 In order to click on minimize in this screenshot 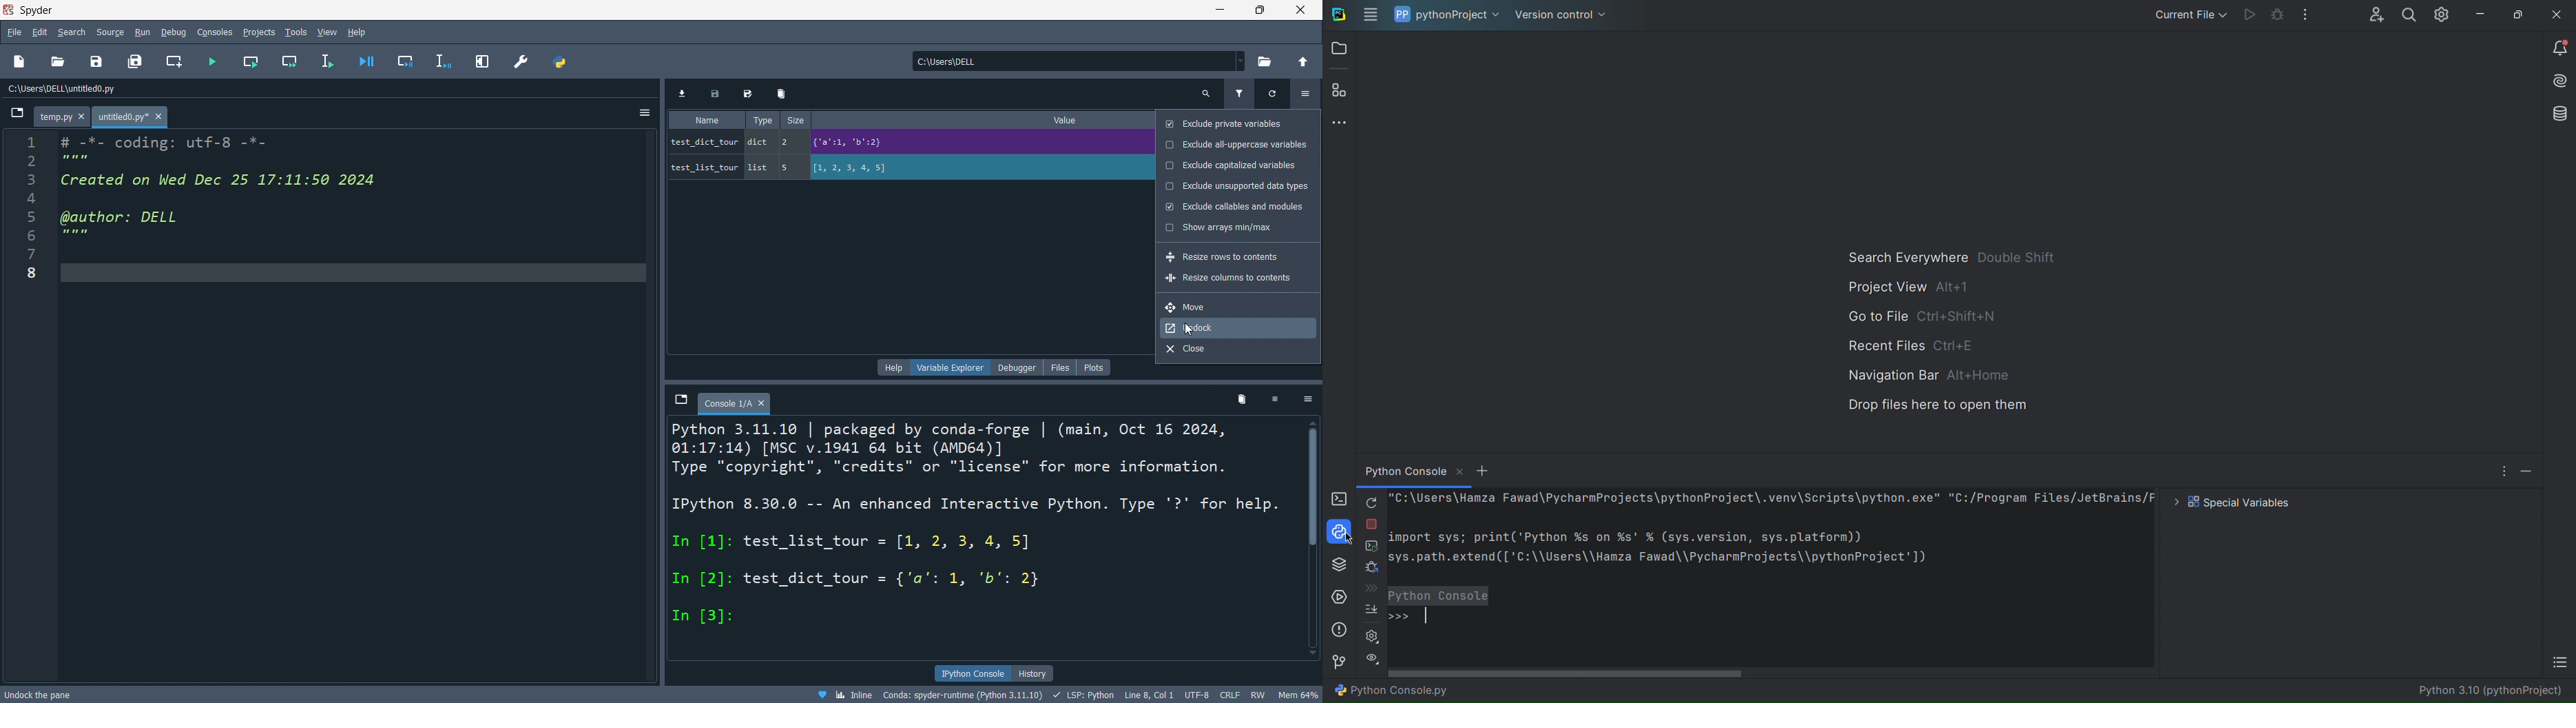, I will do `click(1216, 10)`.